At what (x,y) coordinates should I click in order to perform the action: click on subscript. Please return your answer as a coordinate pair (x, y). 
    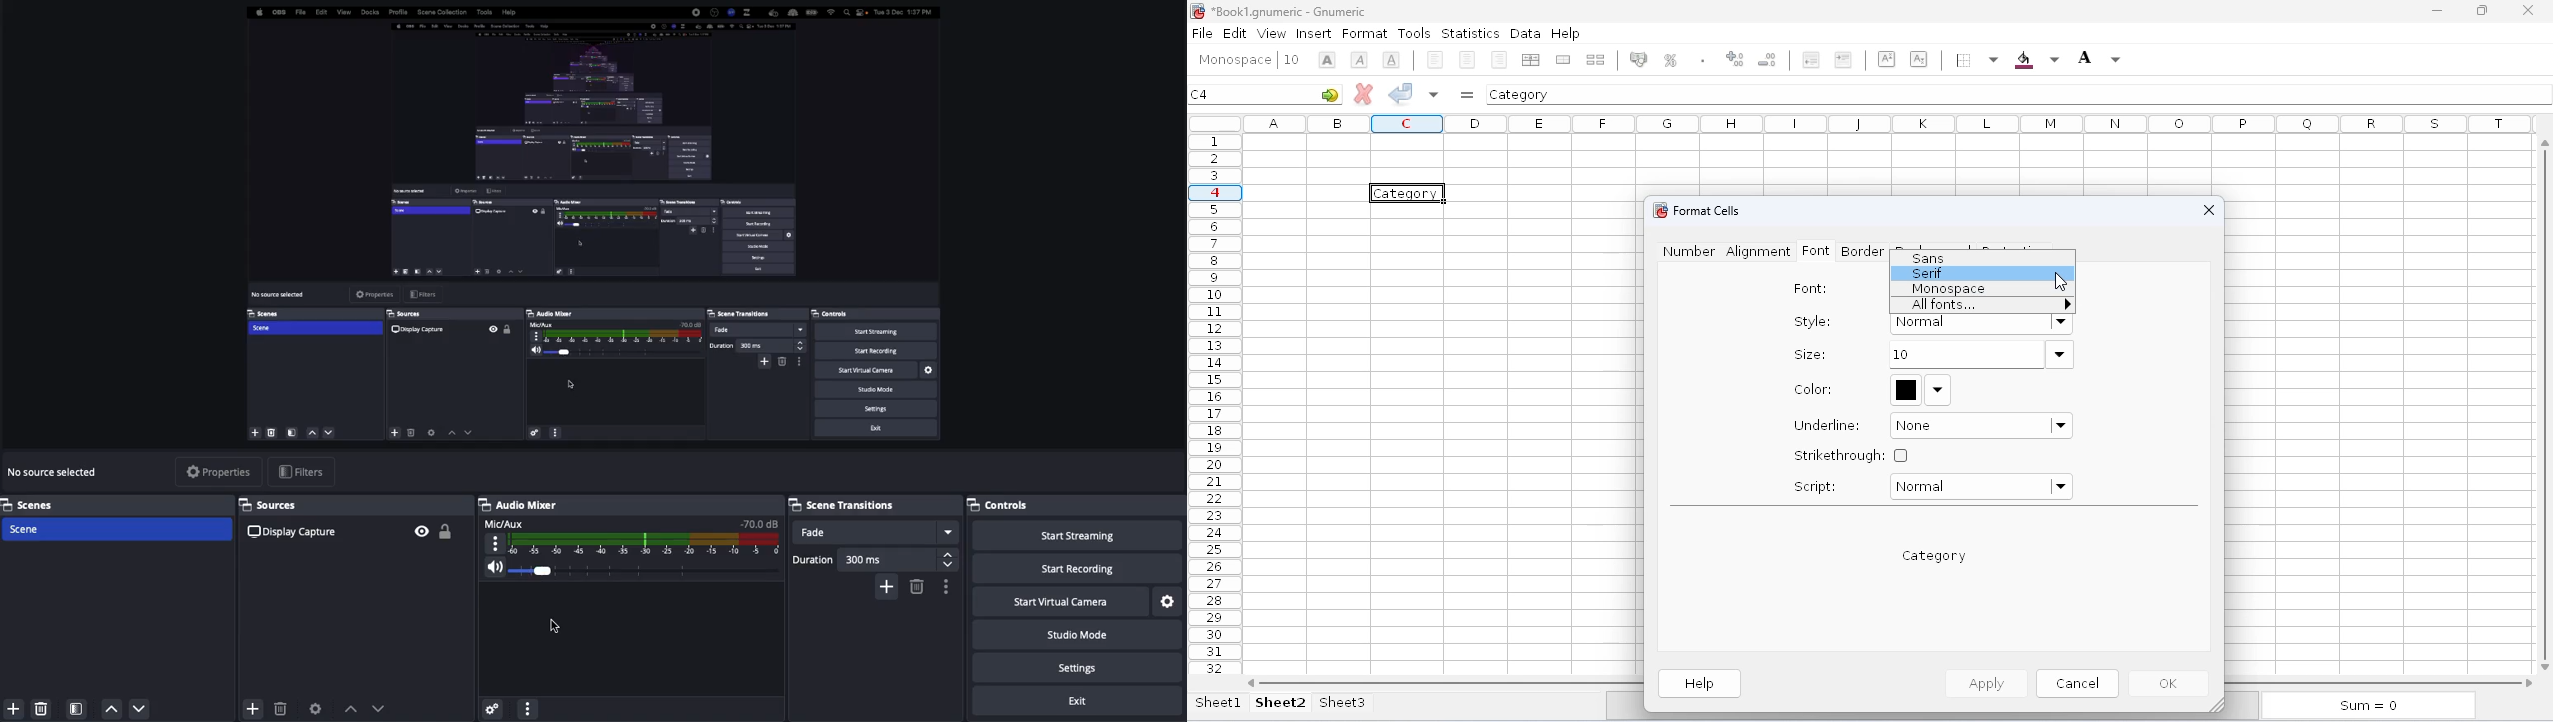
    Looking at the image, I should click on (1918, 58).